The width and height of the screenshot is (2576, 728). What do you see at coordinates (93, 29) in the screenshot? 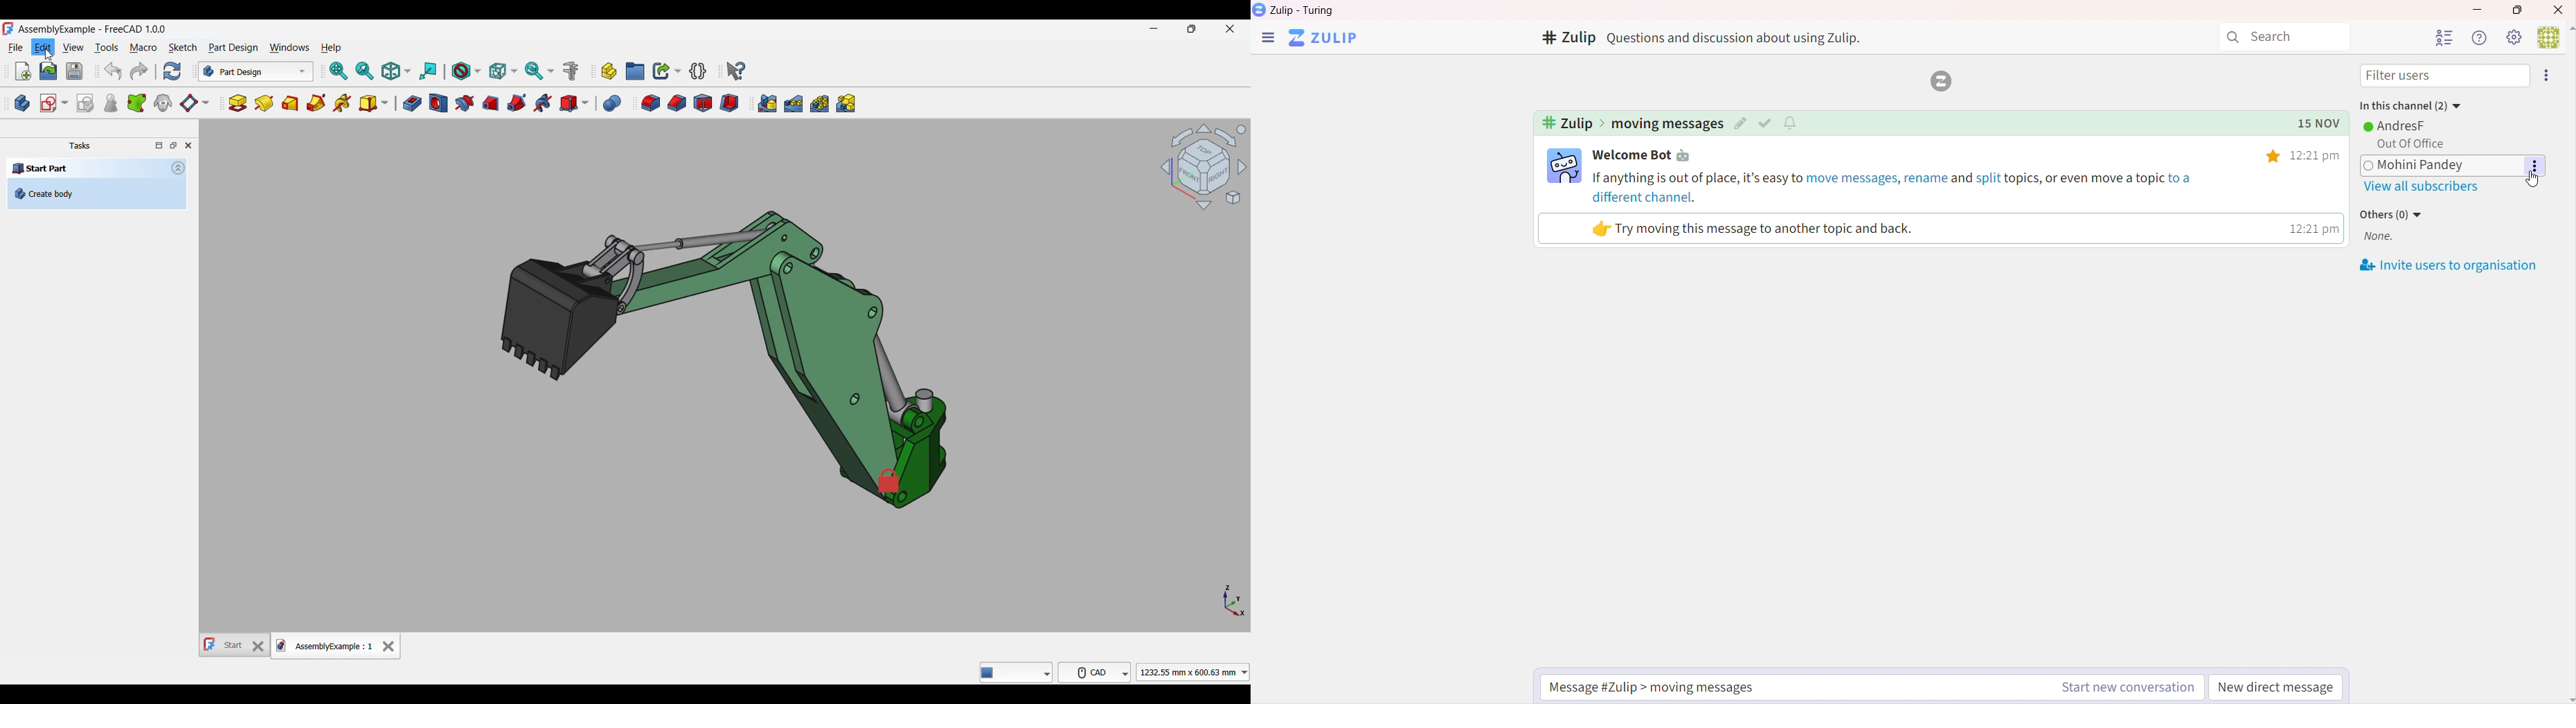
I see `AssemblyExample - FreeCAD 1.0.0` at bounding box center [93, 29].